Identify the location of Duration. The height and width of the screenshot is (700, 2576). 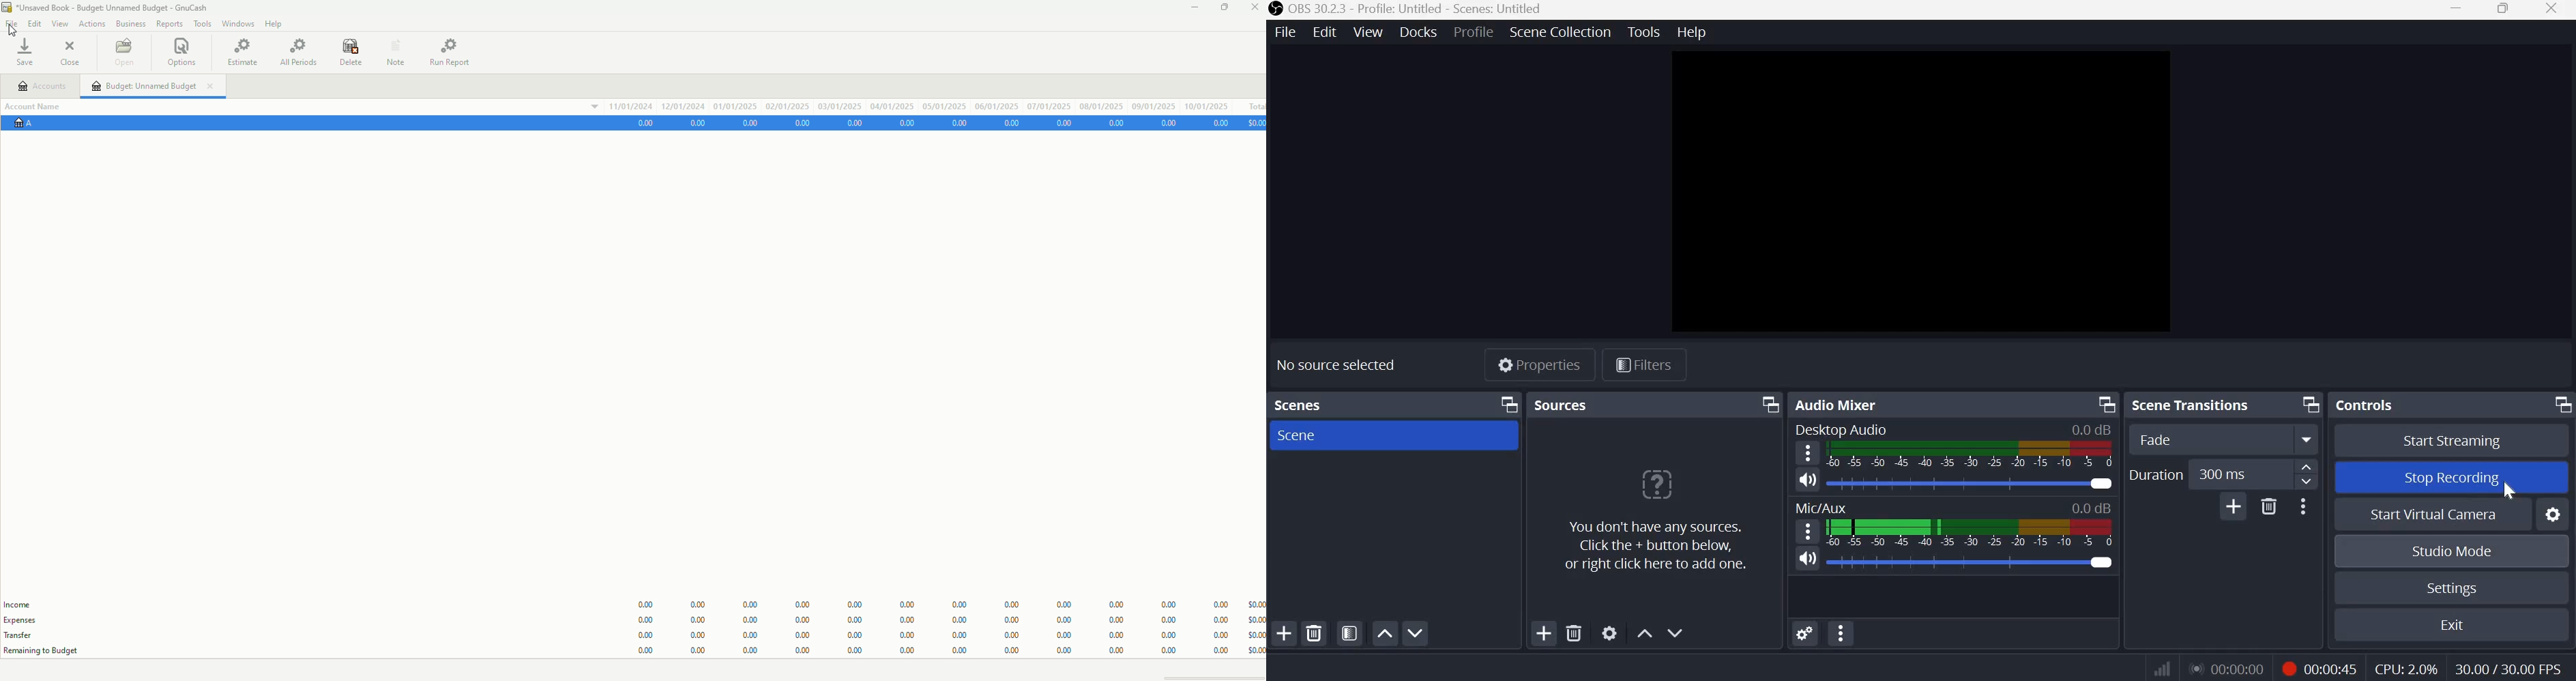
(2158, 474).